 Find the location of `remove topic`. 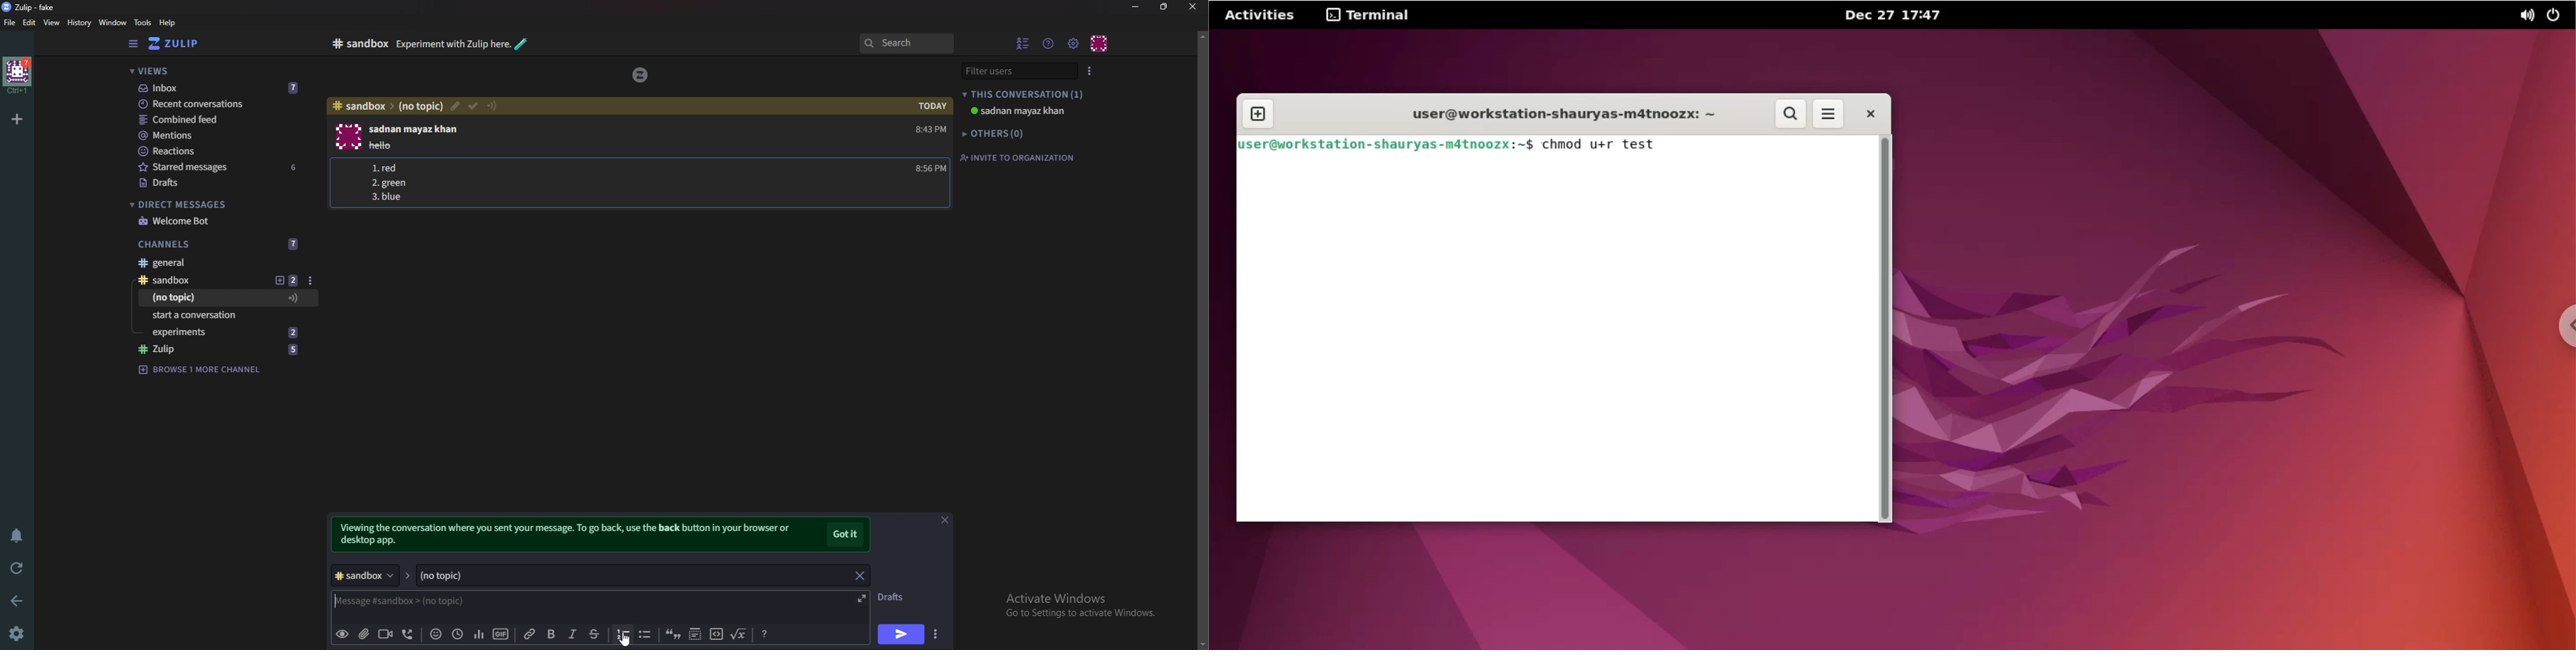

remove topic is located at coordinates (859, 575).